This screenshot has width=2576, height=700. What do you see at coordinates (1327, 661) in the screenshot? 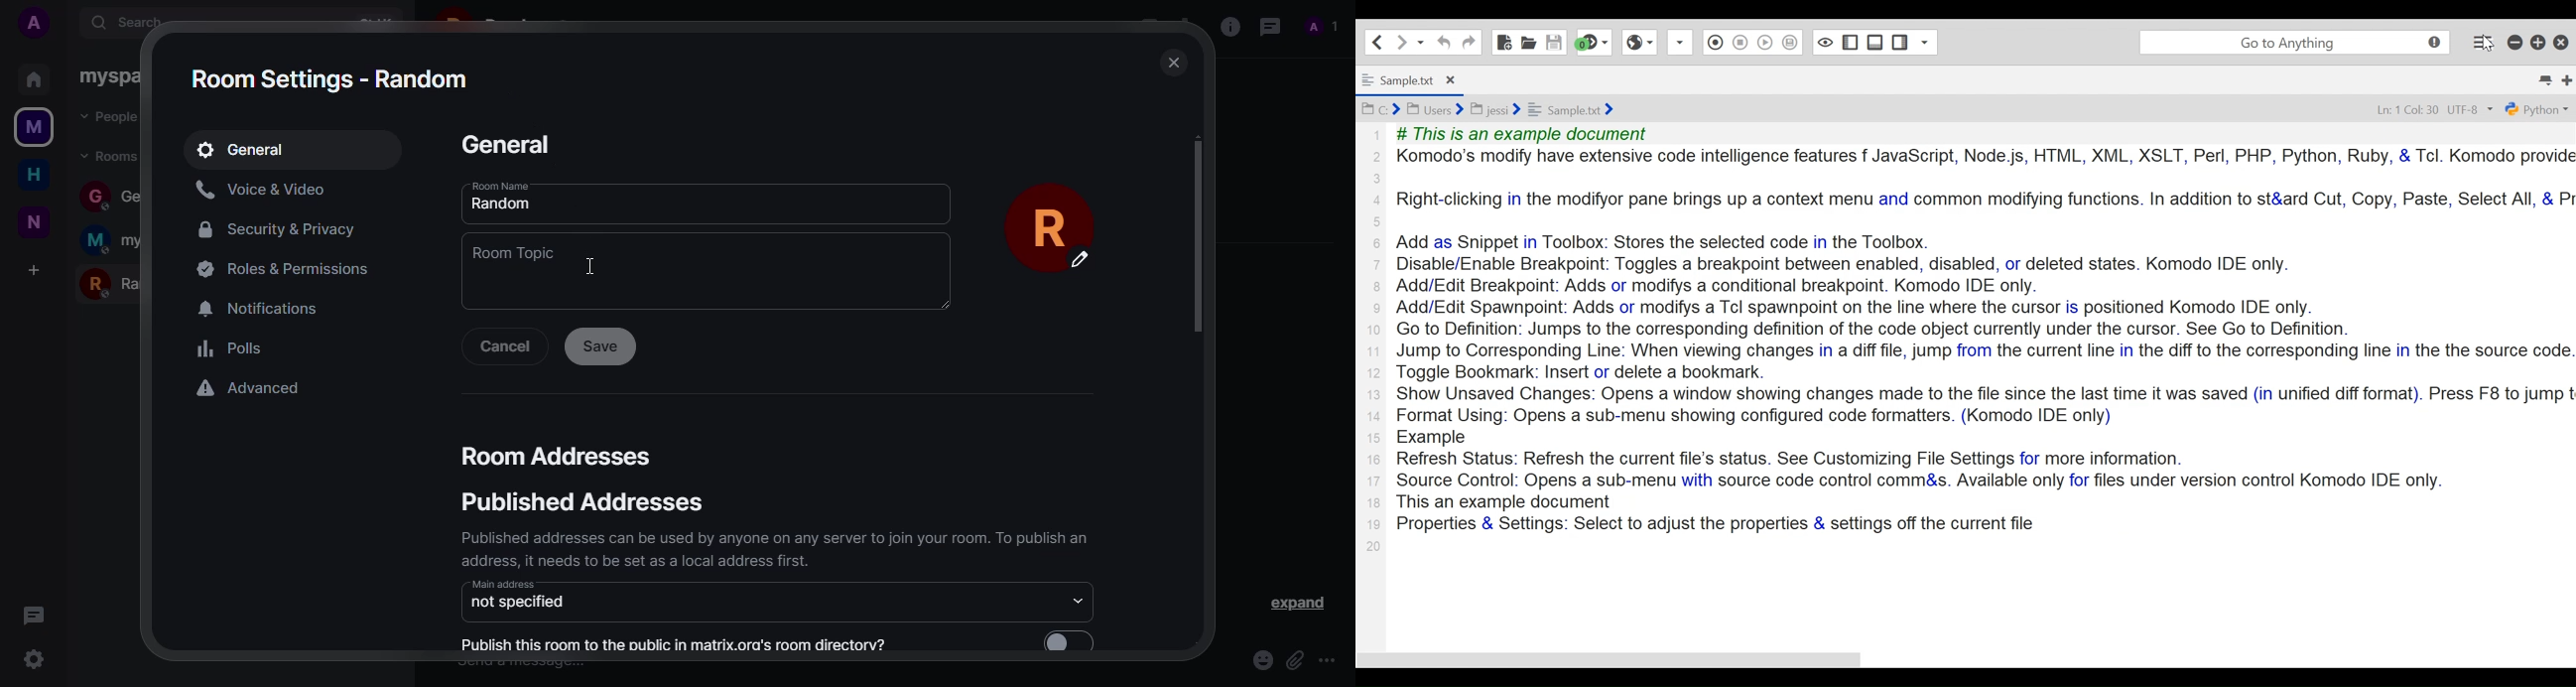
I see `more` at bounding box center [1327, 661].